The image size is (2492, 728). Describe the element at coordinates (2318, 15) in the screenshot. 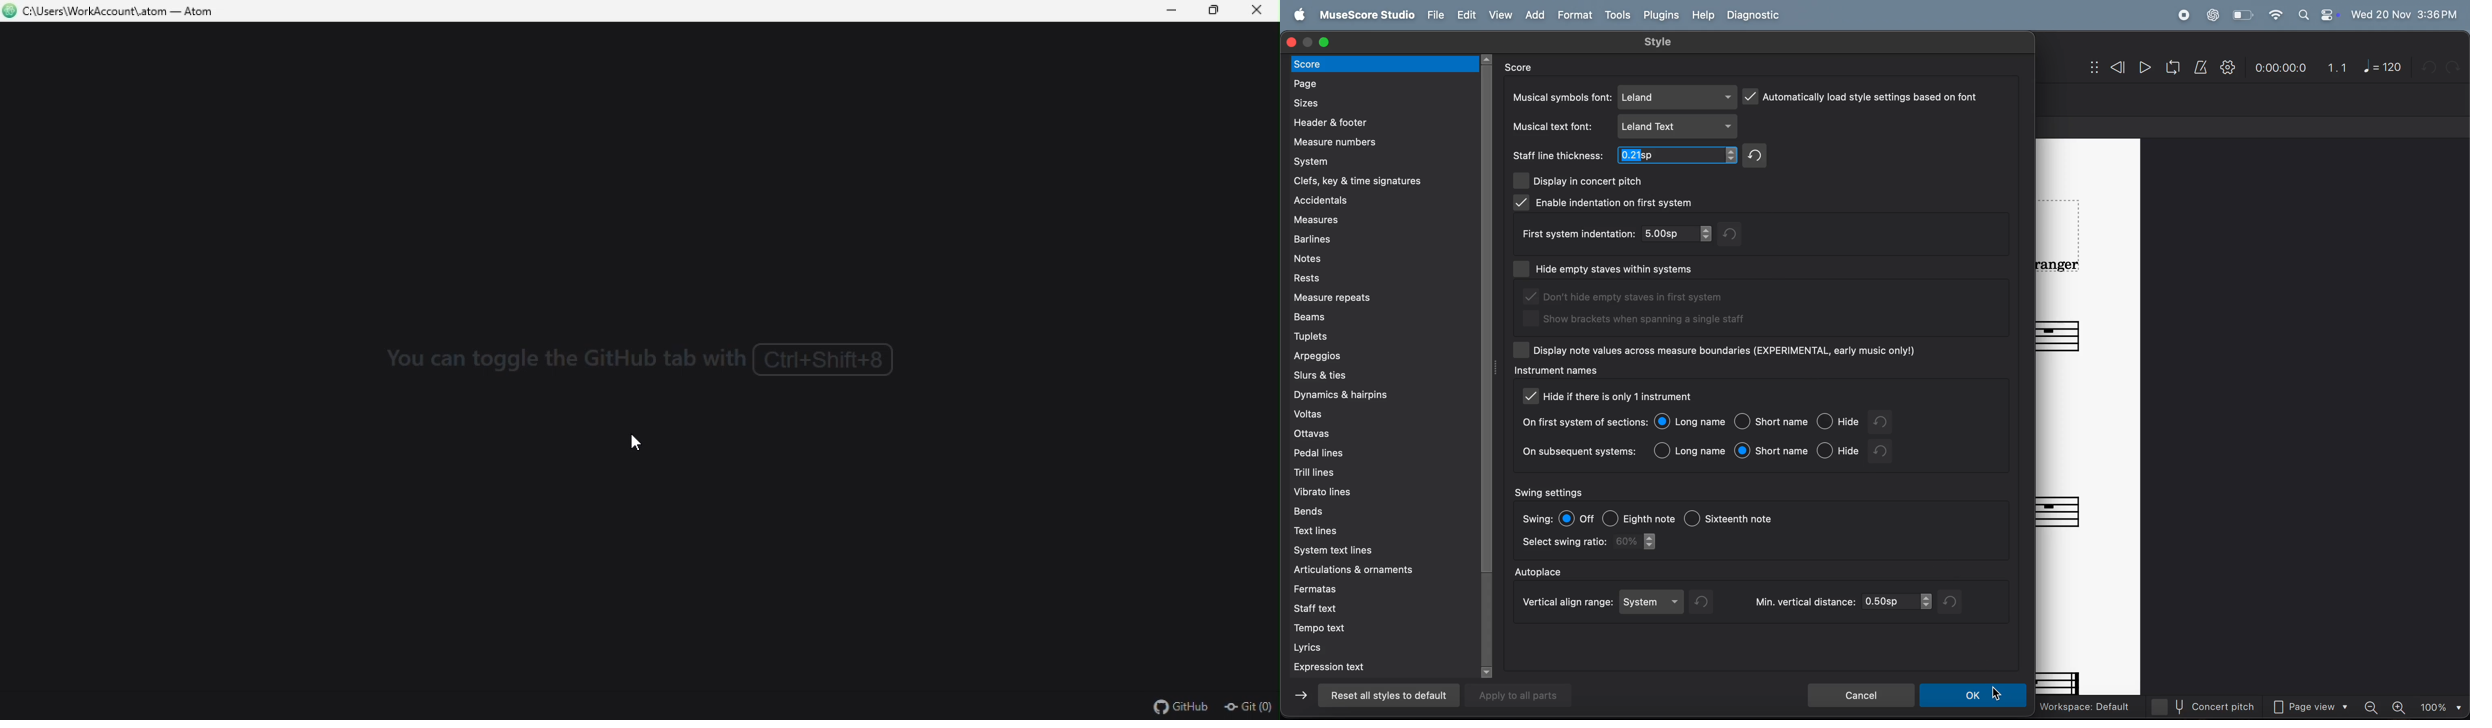

I see `apple widgets` at that location.